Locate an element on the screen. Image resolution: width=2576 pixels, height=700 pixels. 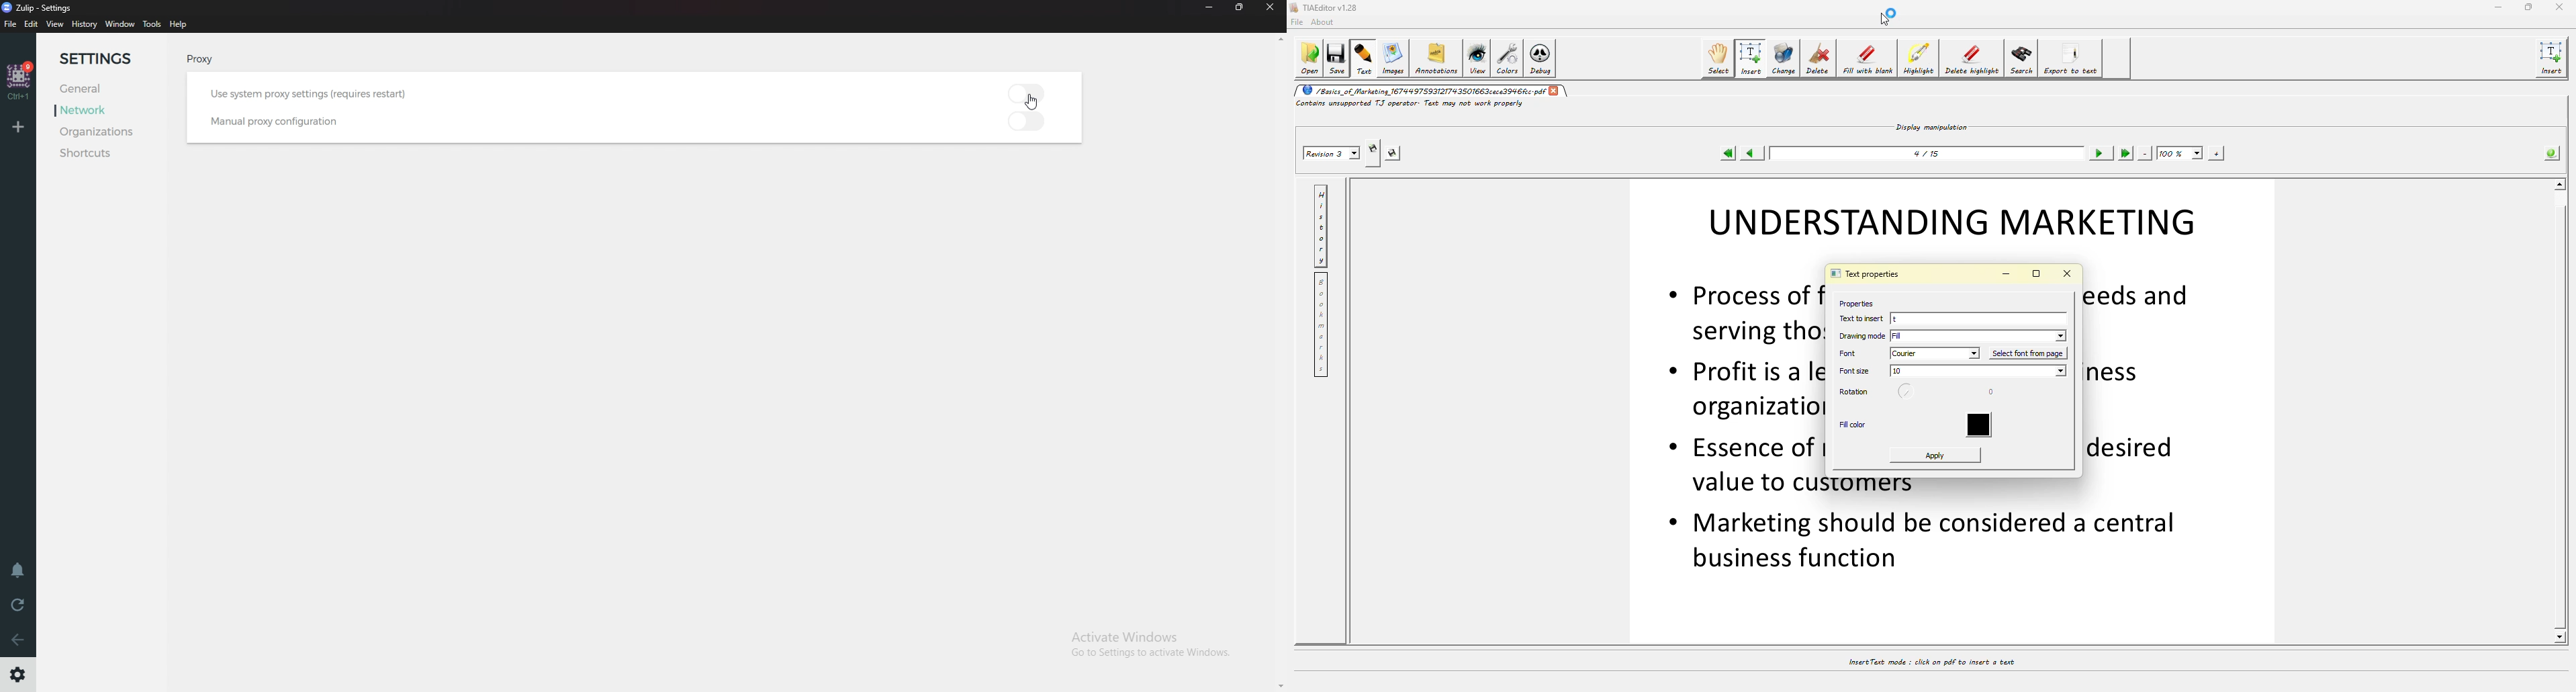
Minimize is located at coordinates (1210, 7).